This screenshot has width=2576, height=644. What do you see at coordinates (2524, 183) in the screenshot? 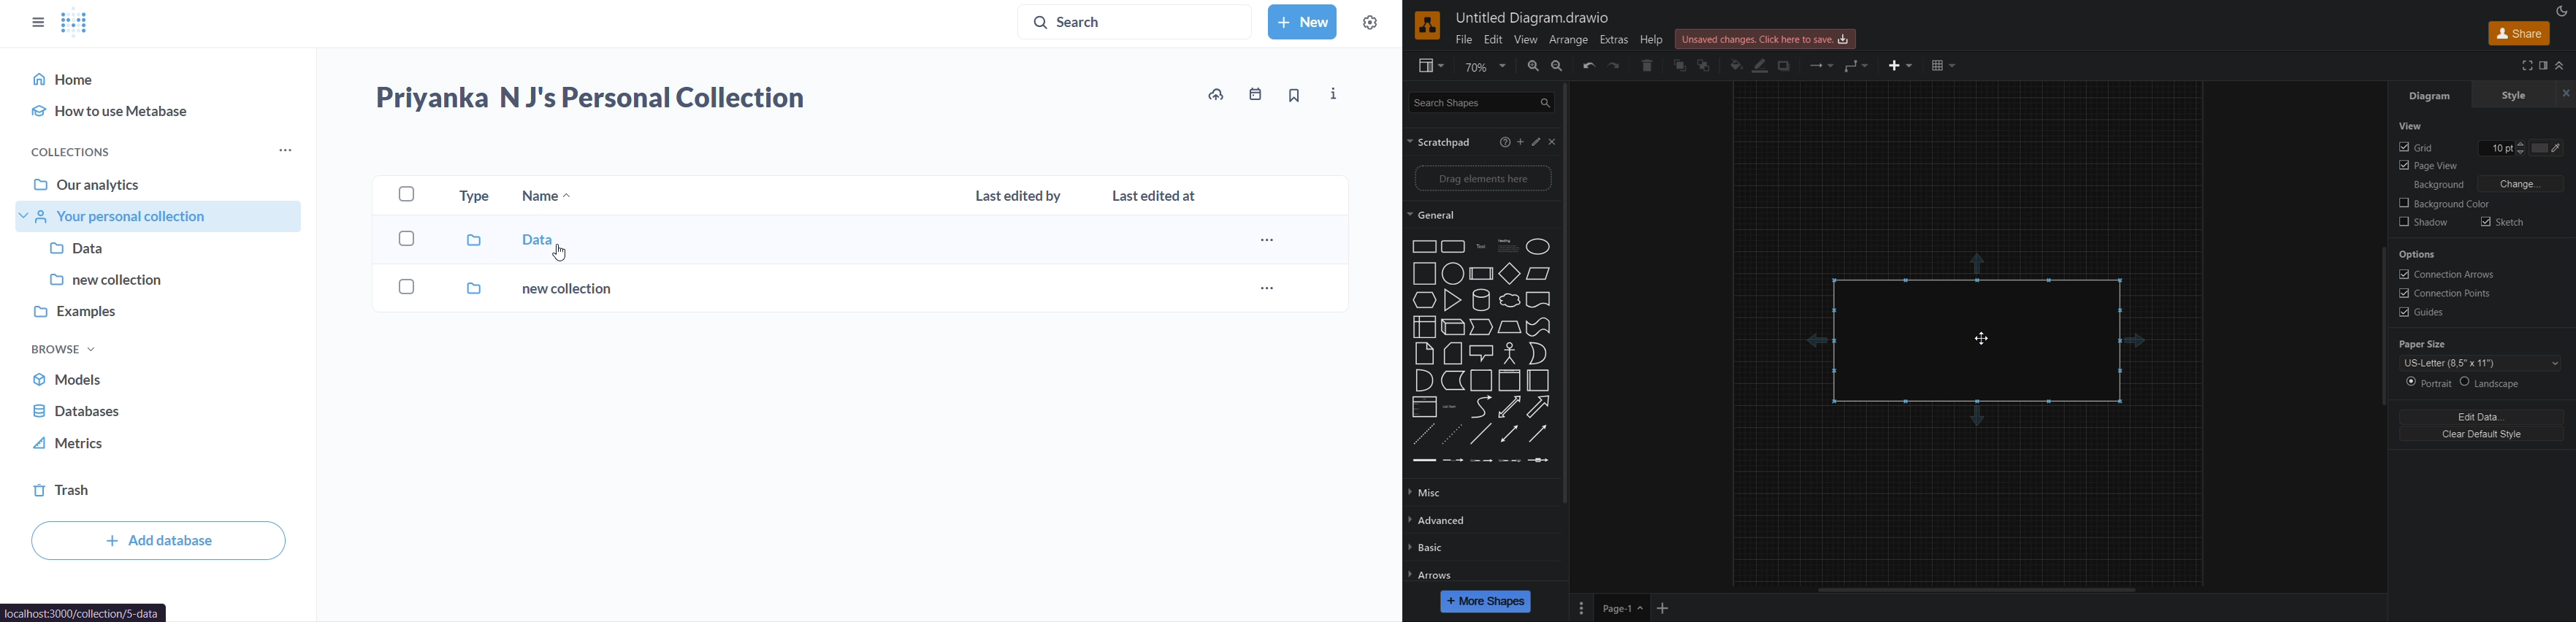
I see `Change` at bounding box center [2524, 183].